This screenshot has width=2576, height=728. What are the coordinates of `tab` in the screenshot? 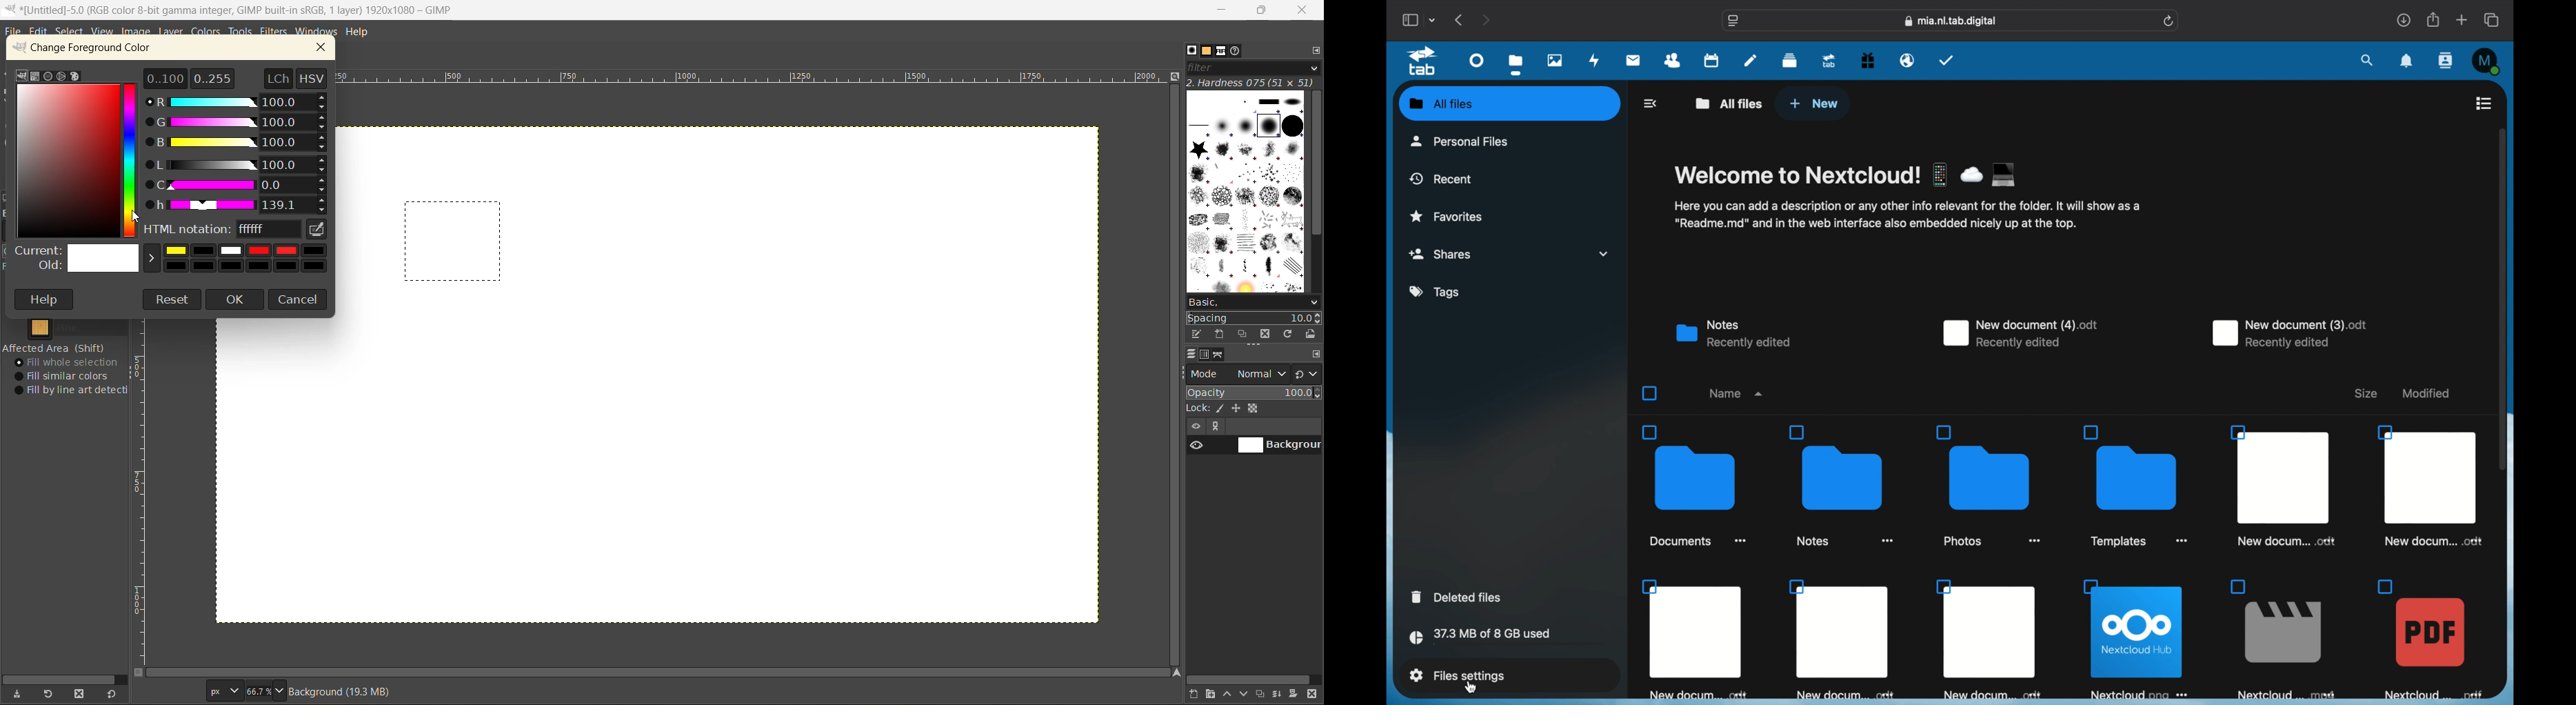 It's located at (1830, 61).